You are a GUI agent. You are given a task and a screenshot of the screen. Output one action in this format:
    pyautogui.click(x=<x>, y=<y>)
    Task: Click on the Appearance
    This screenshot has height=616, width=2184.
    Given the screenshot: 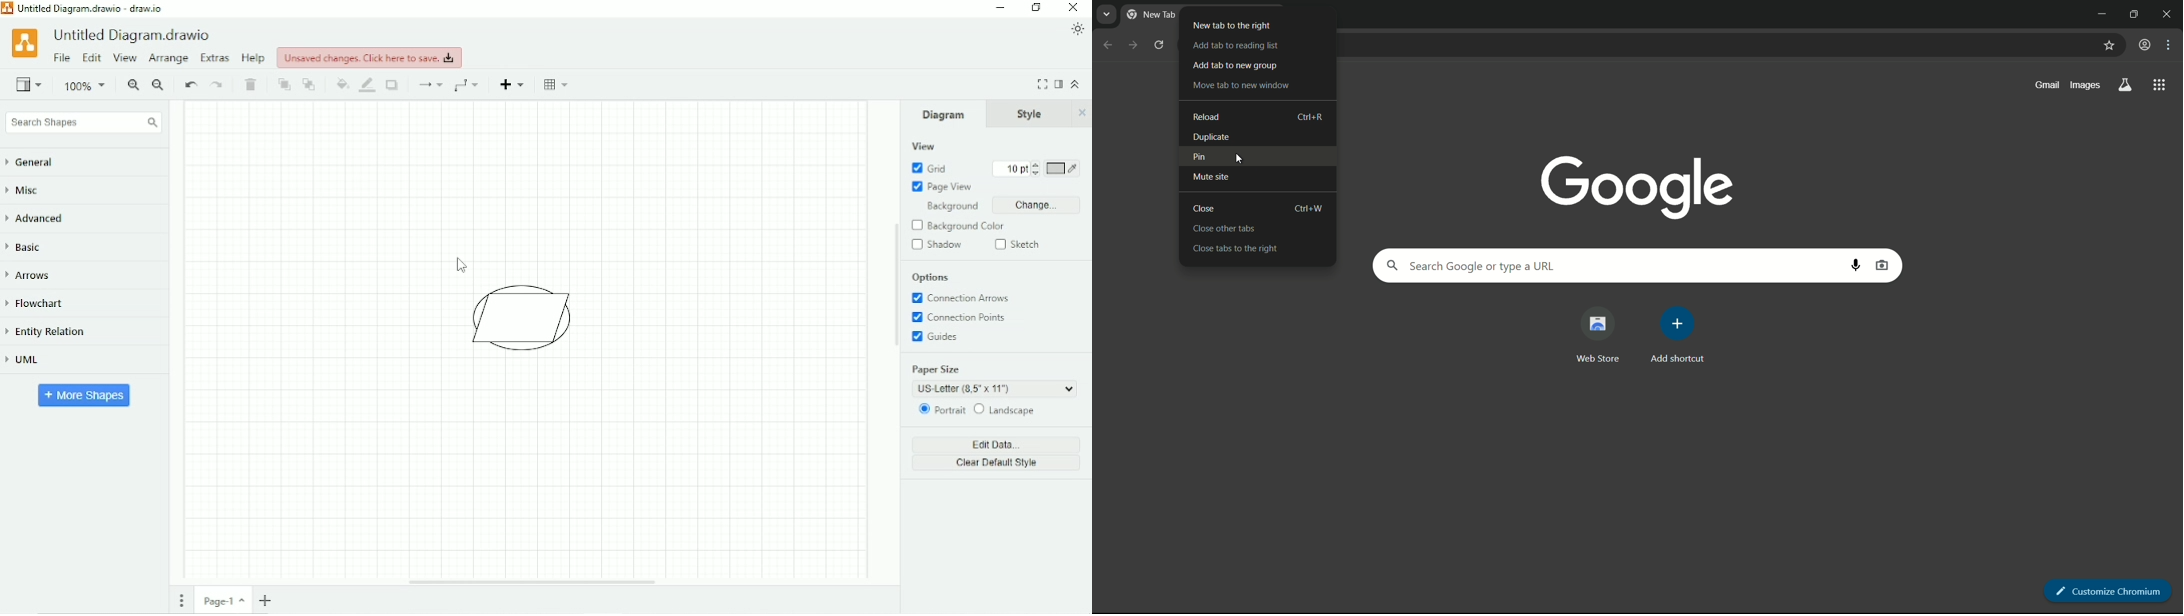 What is the action you would take?
    pyautogui.click(x=1078, y=29)
    